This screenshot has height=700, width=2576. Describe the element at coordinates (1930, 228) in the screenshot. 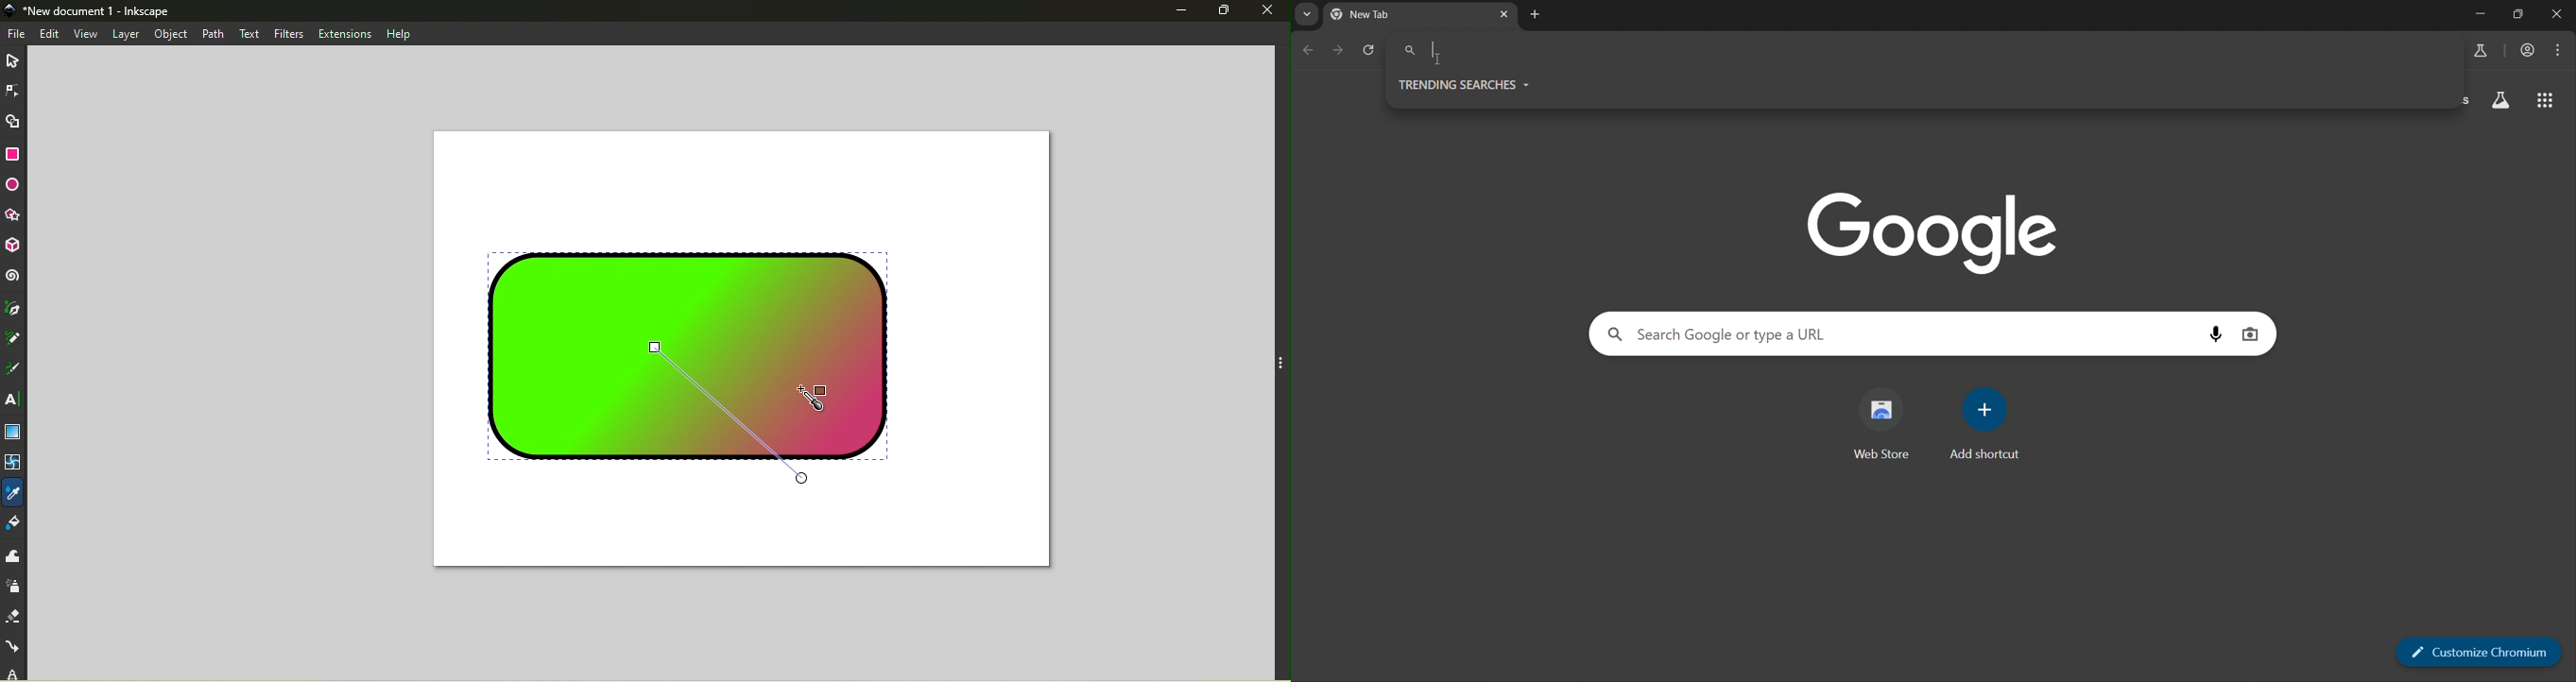

I see `google` at that location.